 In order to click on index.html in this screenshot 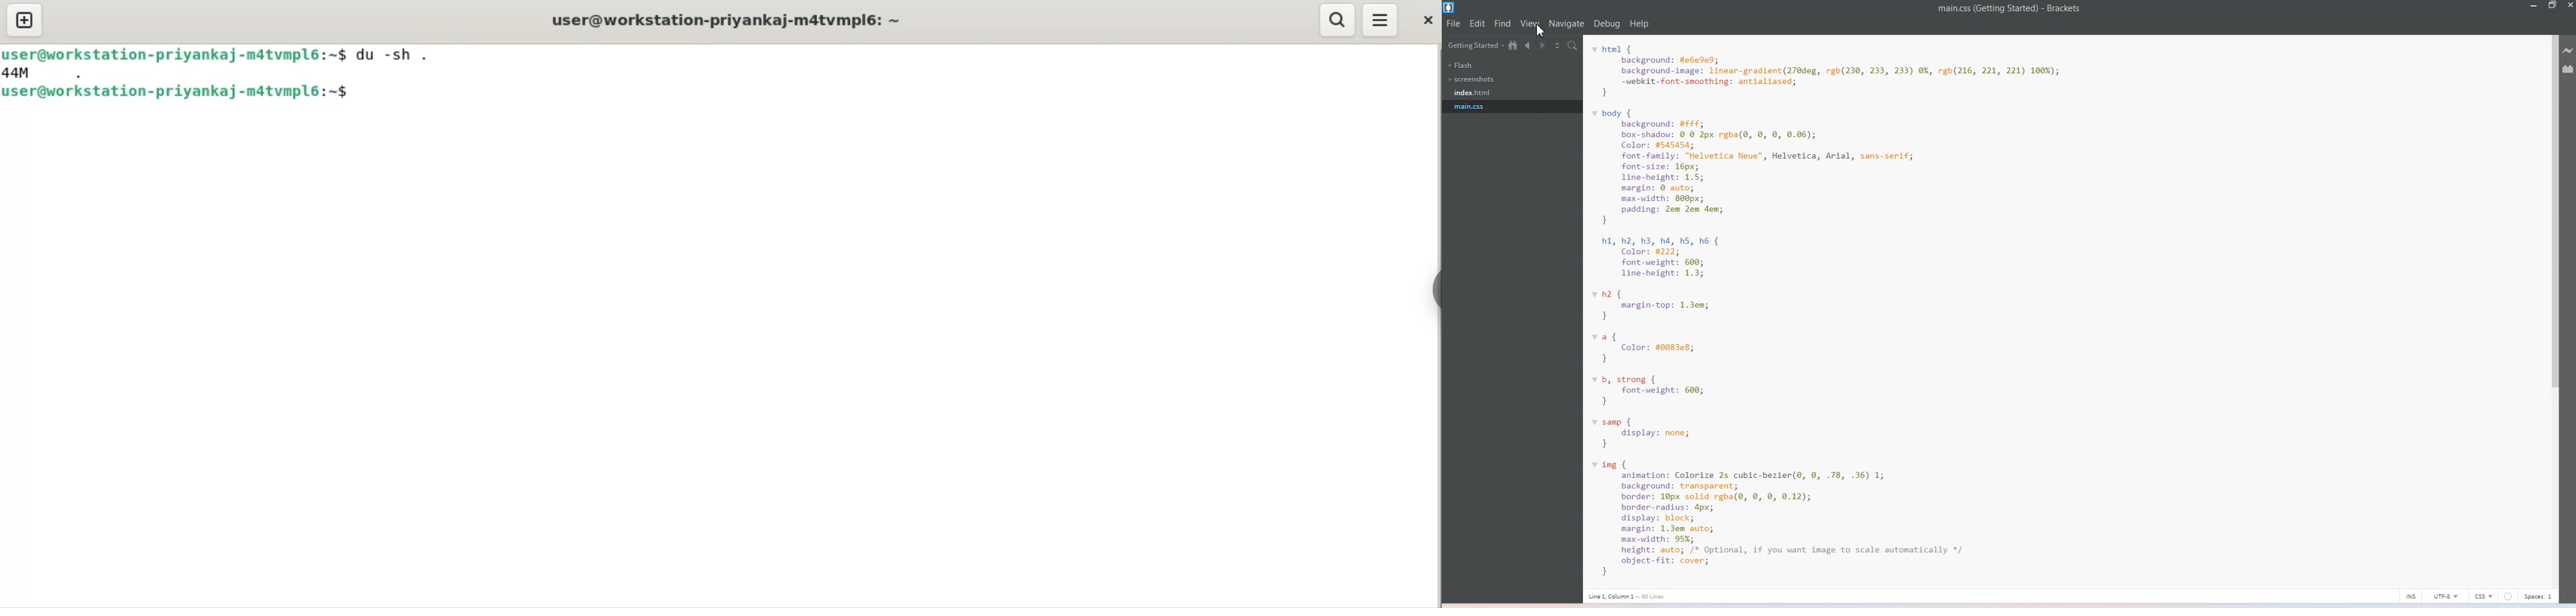, I will do `click(1474, 93)`.